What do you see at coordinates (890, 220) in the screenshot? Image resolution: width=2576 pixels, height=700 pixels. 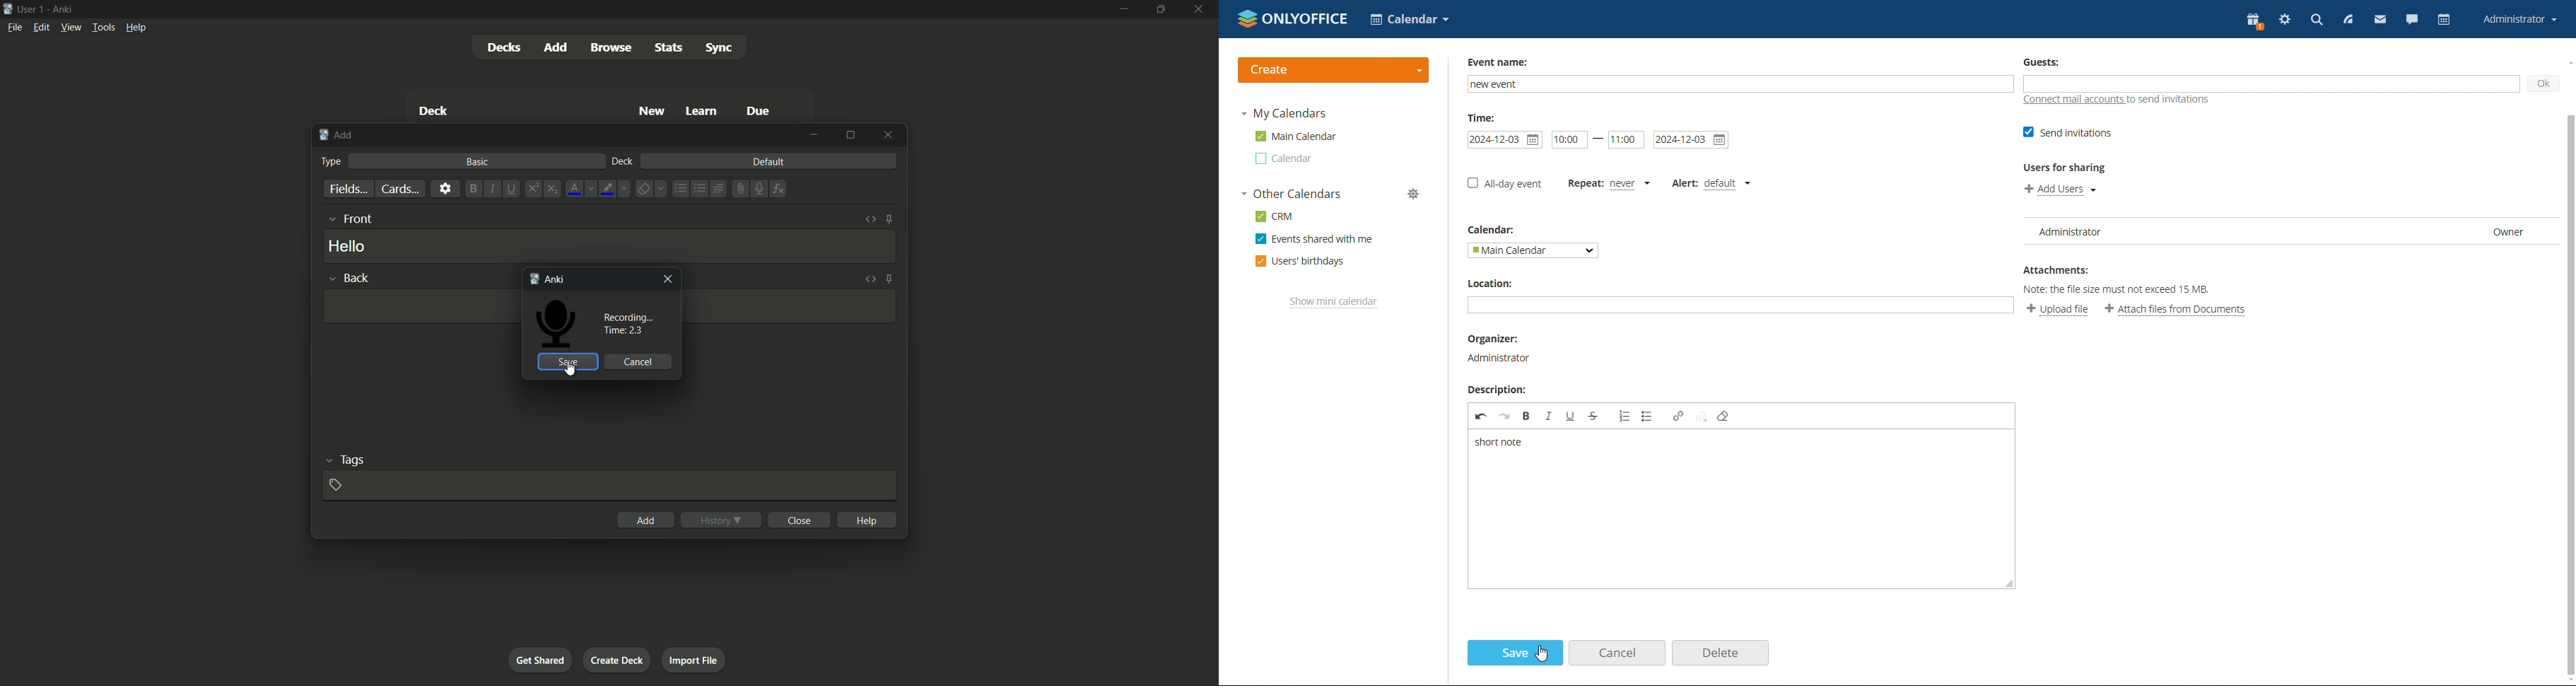 I see `toggle sticky` at bounding box center [890, 220].